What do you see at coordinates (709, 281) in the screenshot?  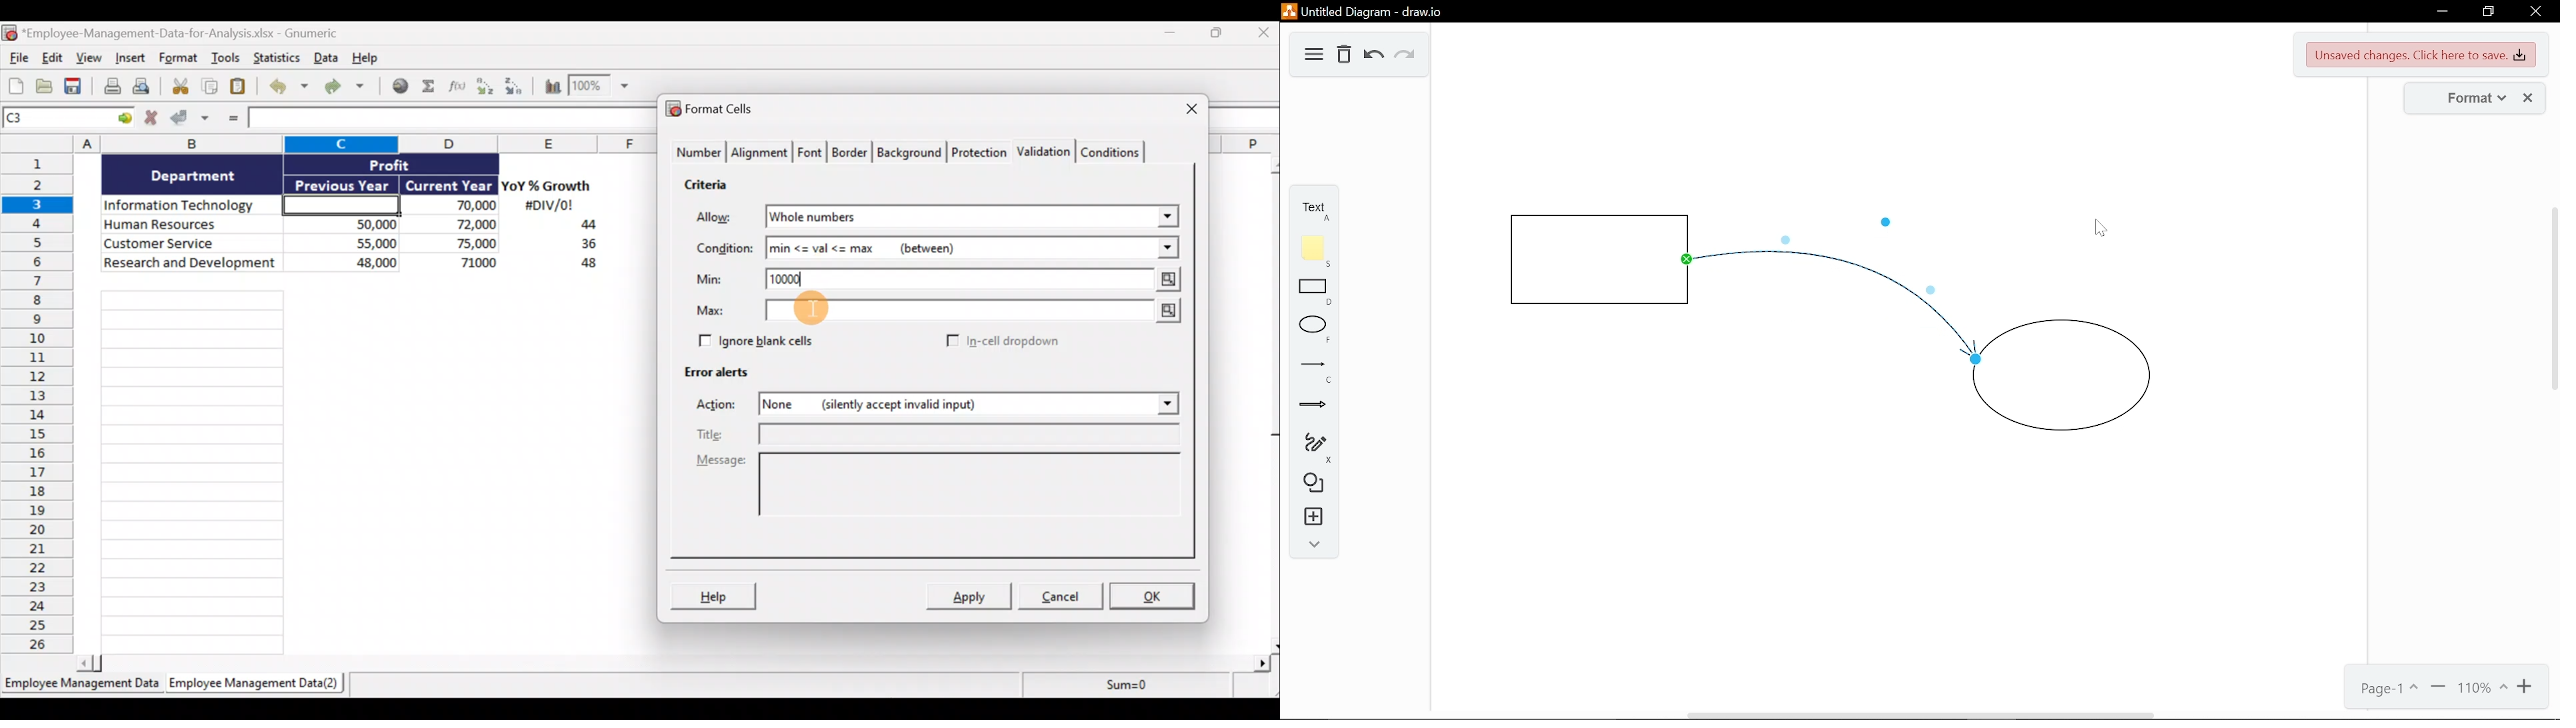 I see `Min:` at bounding box center [709, 281].